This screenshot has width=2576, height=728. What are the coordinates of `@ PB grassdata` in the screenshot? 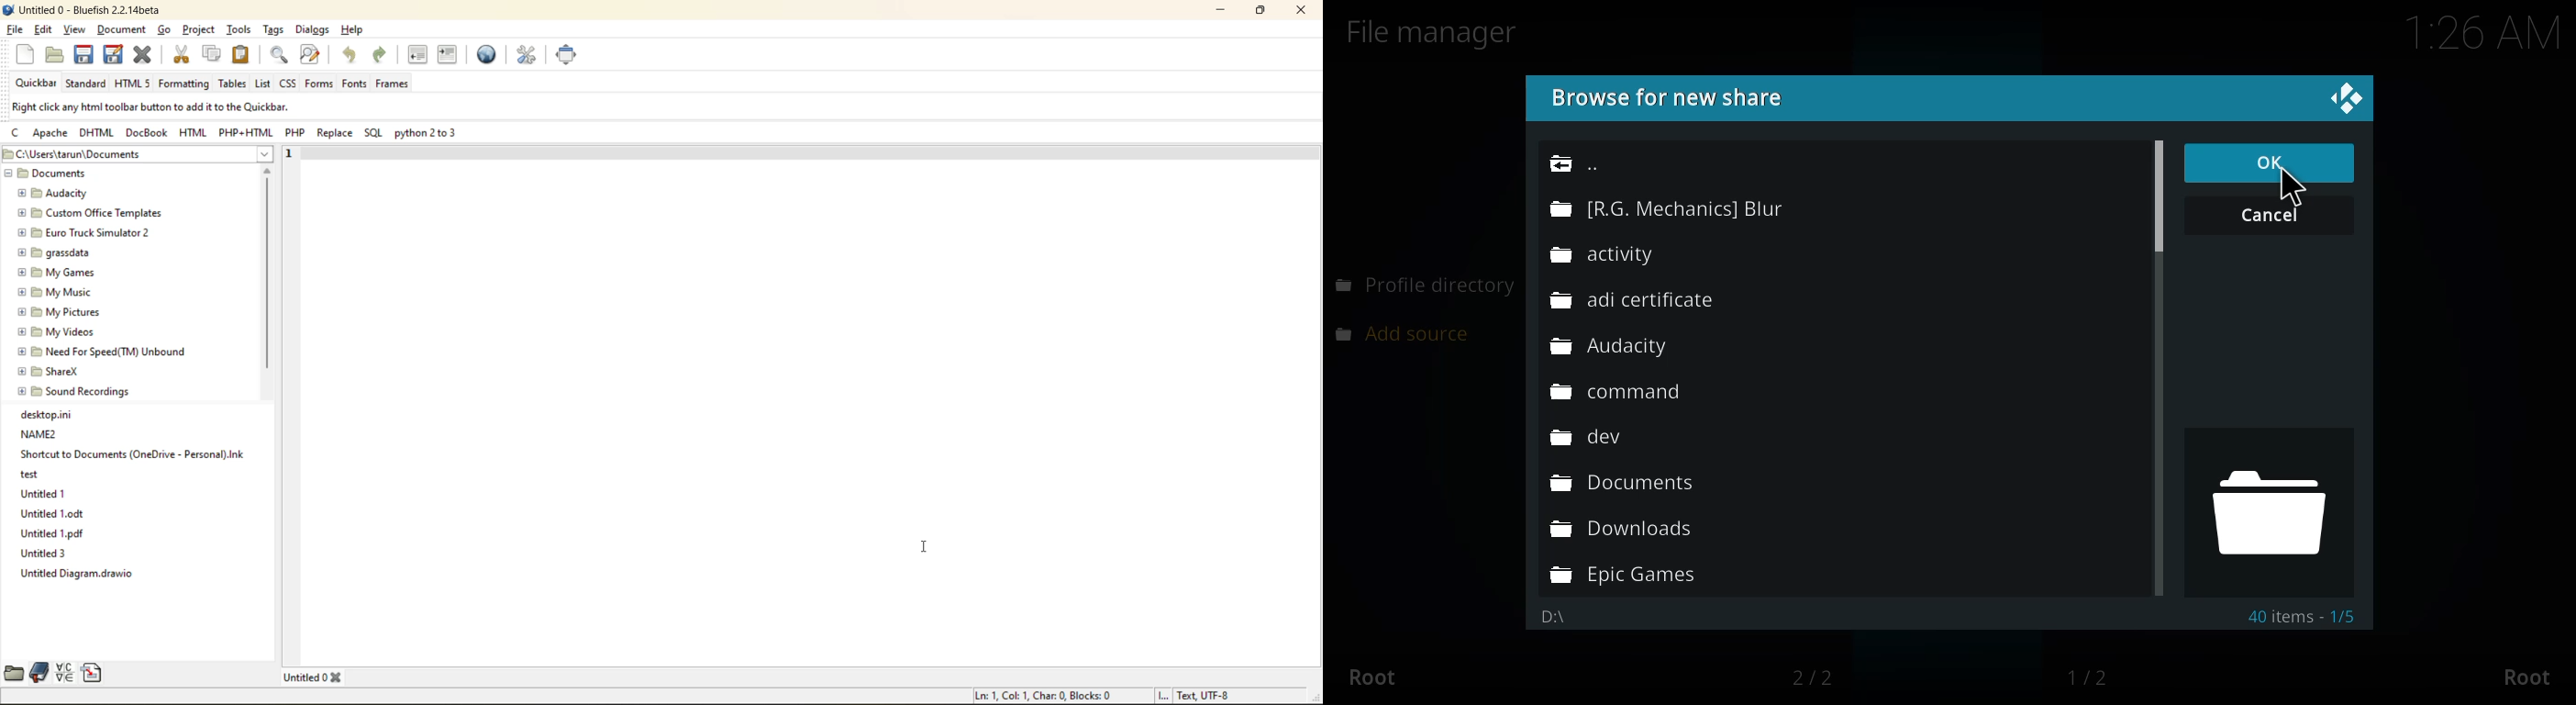 It's located at (54, 251).